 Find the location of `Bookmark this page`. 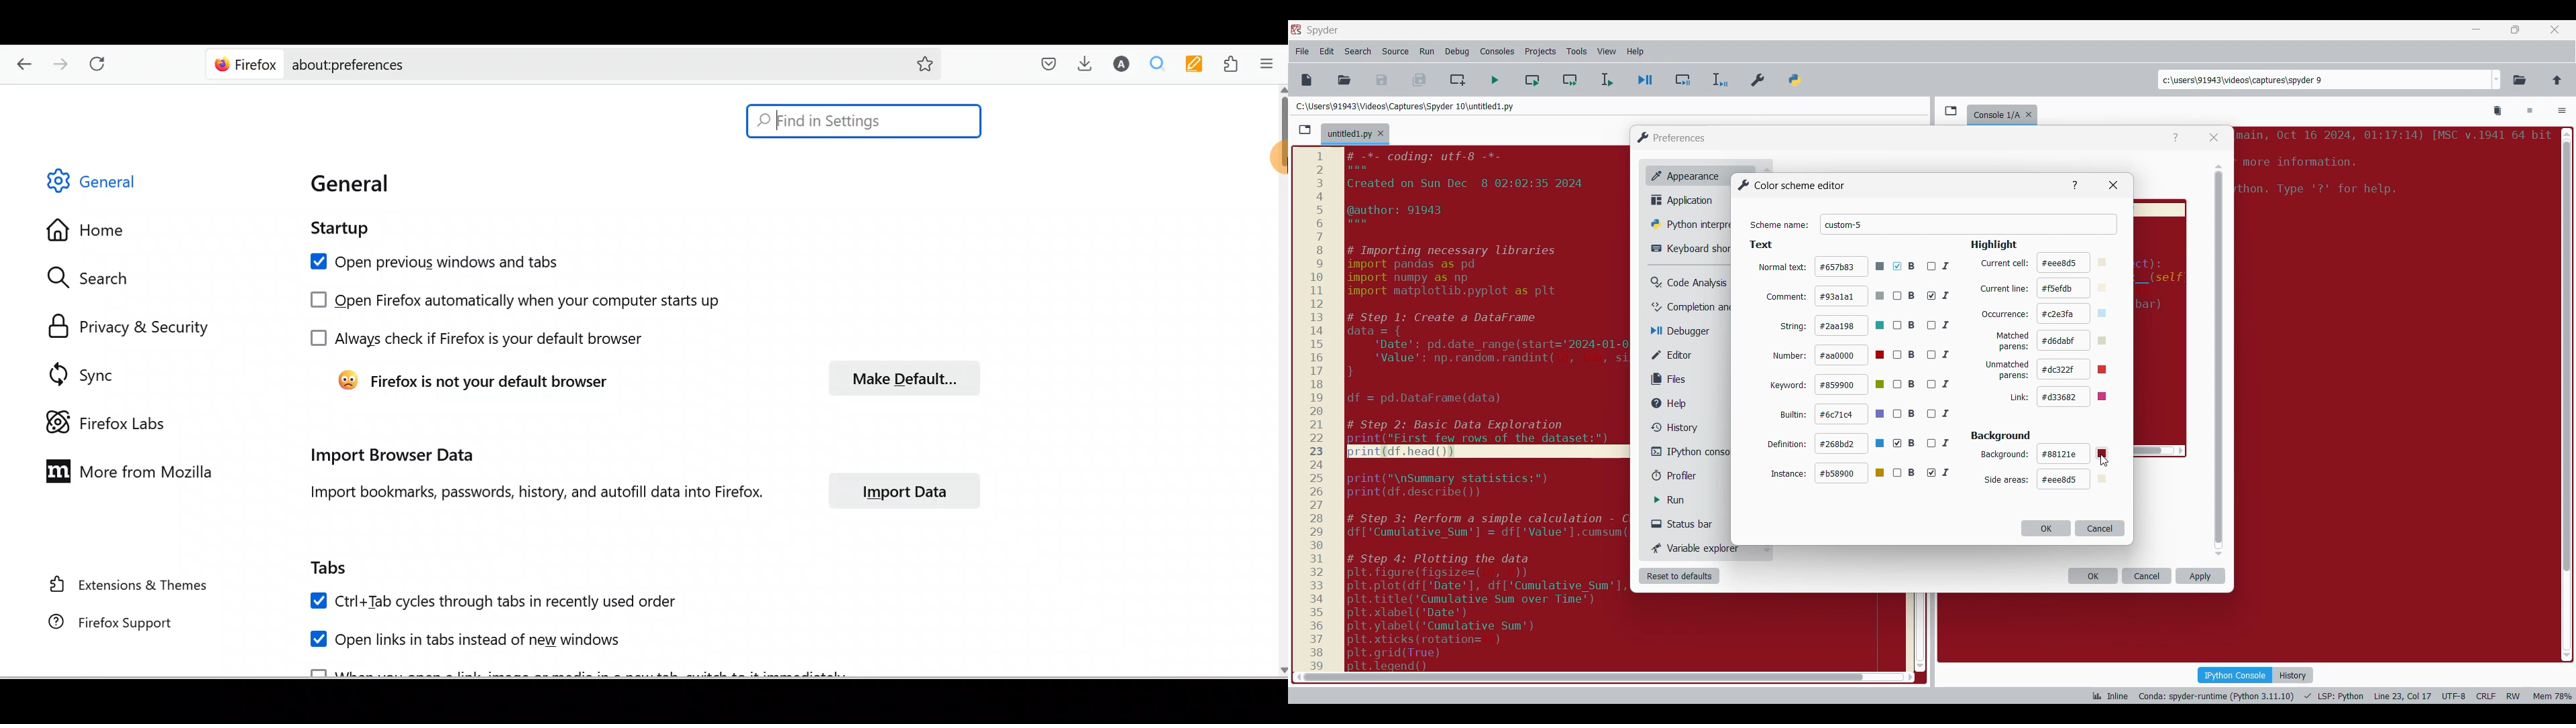

Bookmark this page is located at coordinates (925, 62).